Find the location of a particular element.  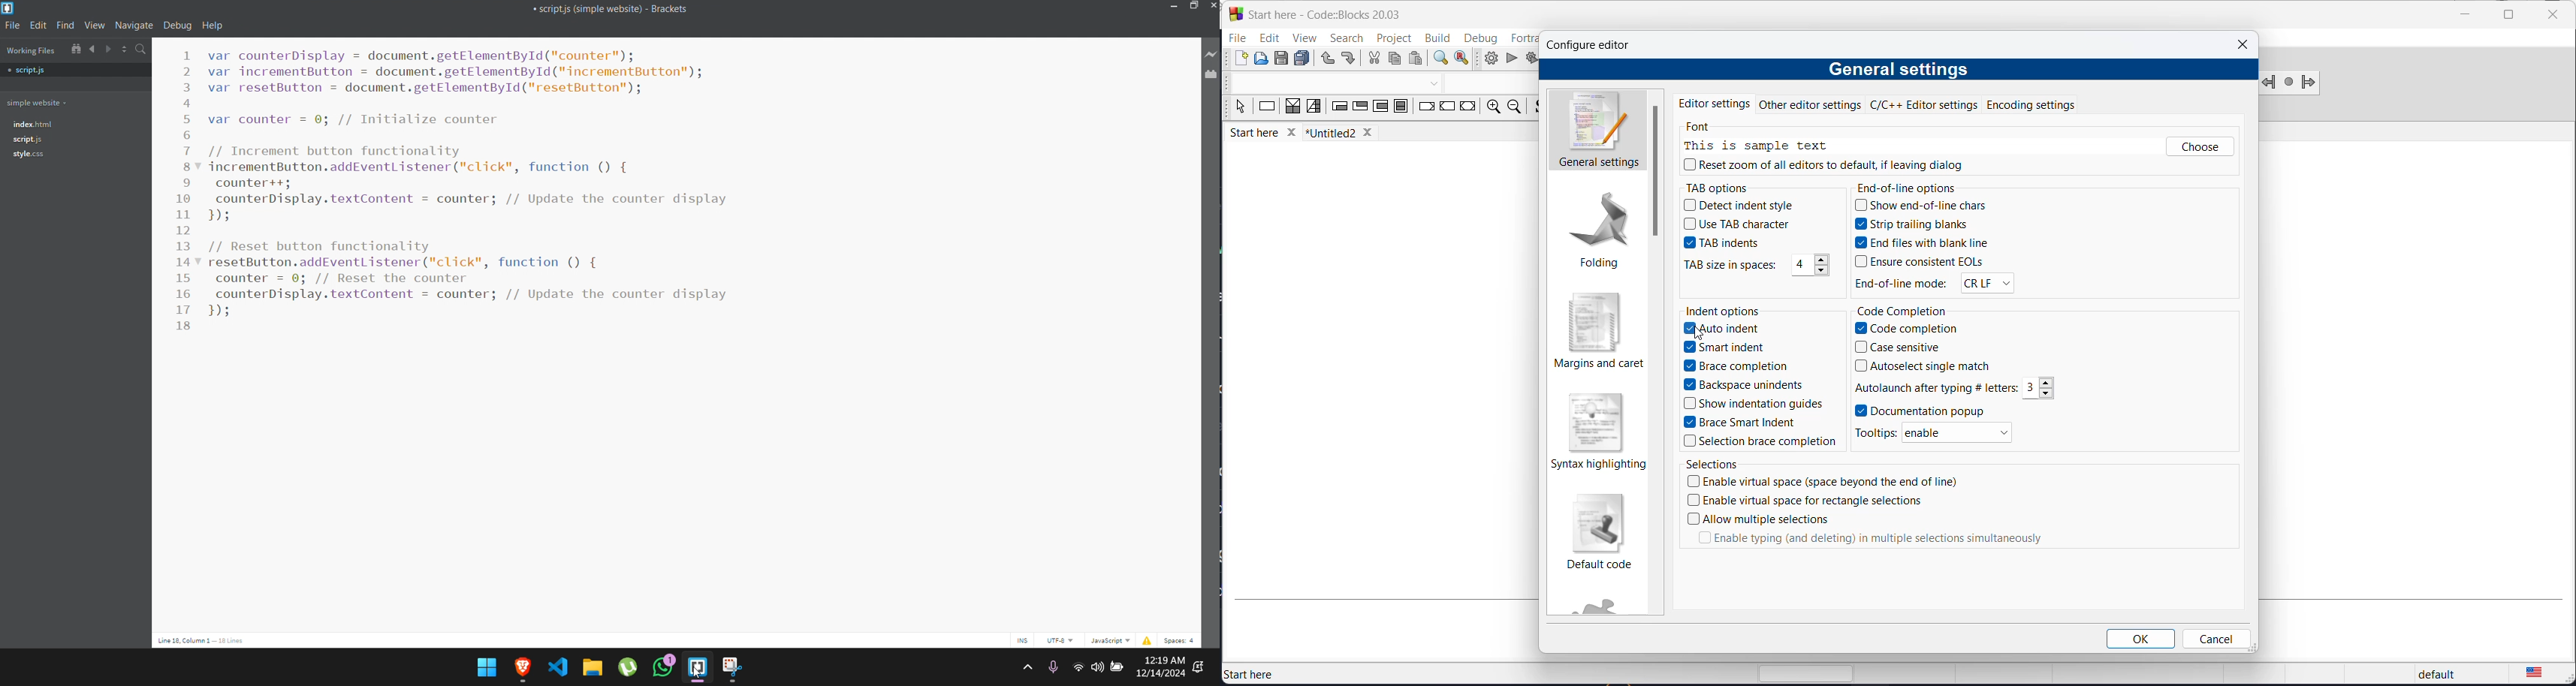

untitled 2 is located at coordinates (1345, 133).